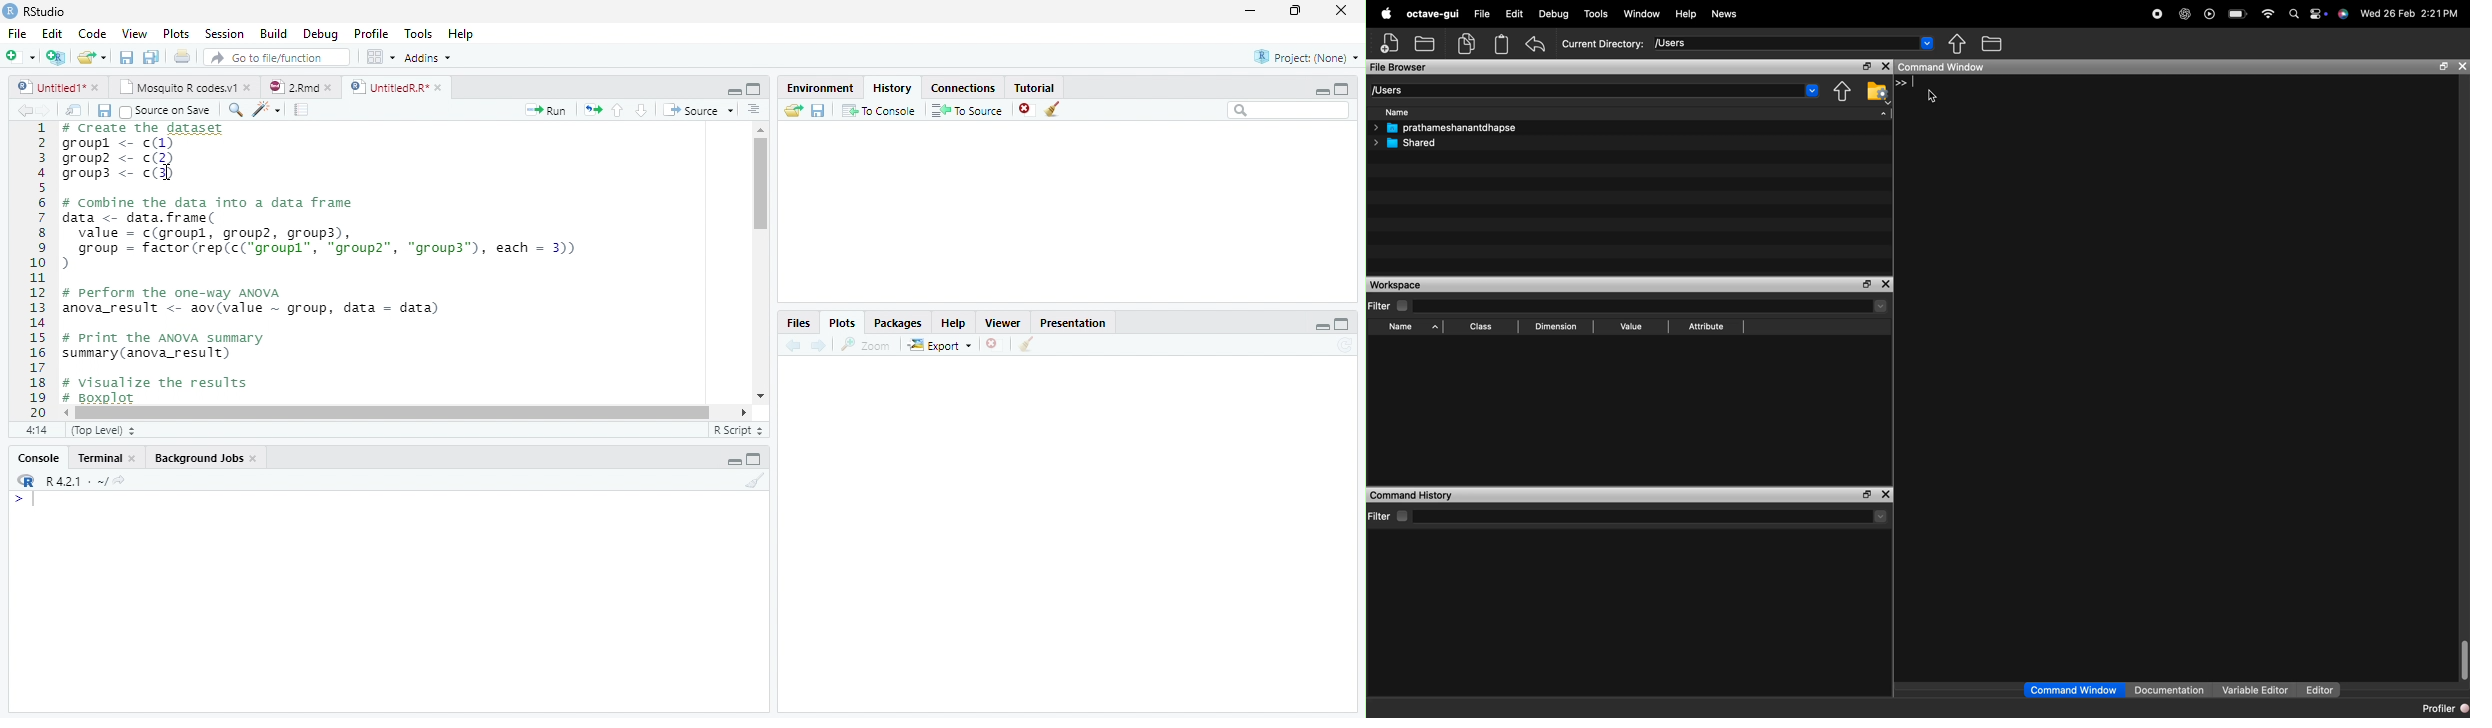  I want to click on Load Workspace, so click(794, 111).